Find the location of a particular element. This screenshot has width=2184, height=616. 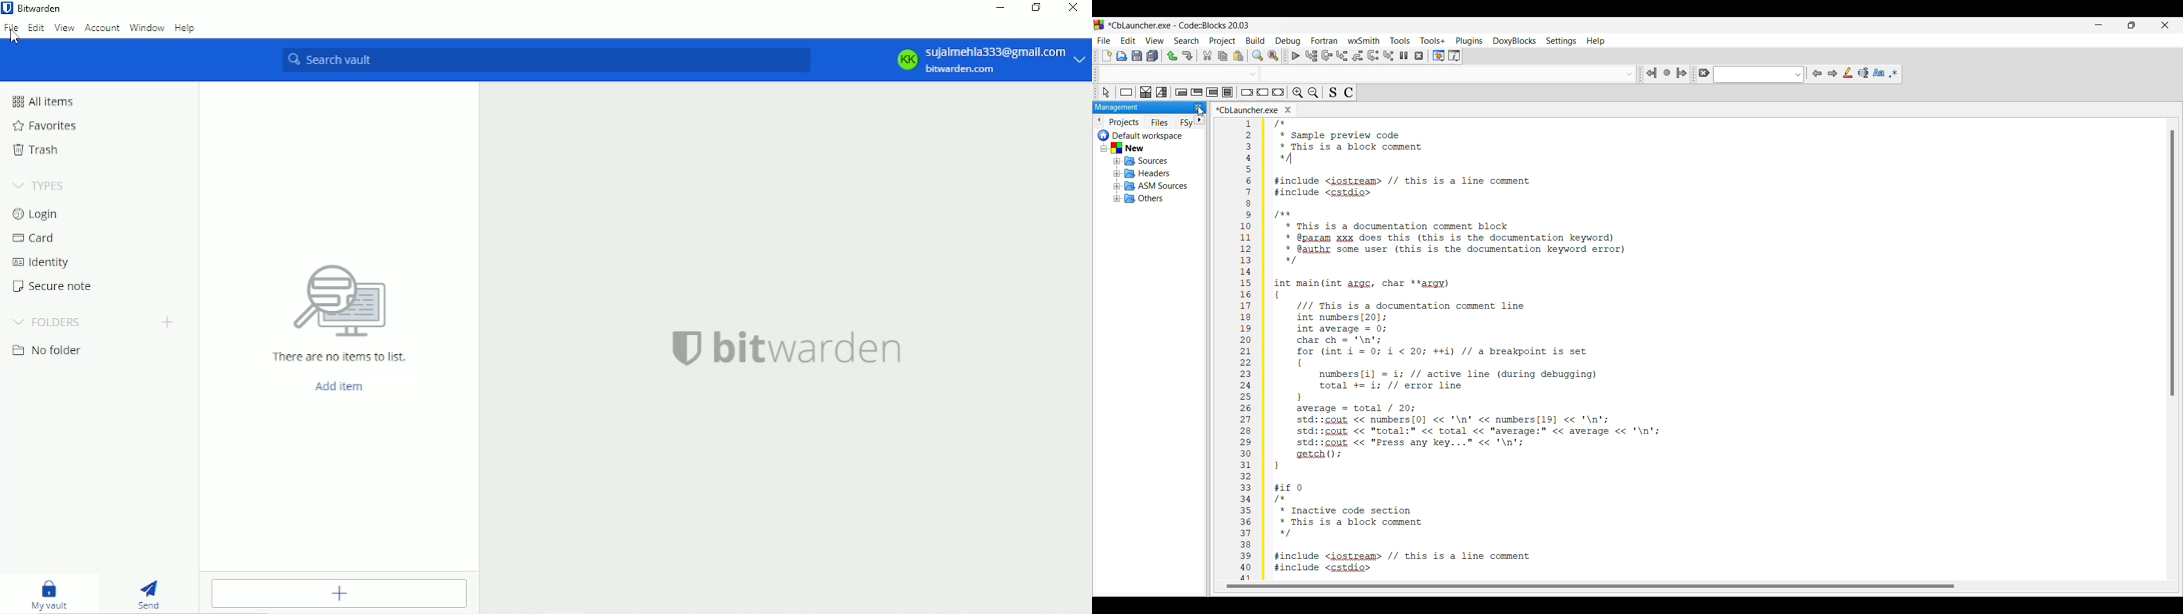

Tools+ menu is located at coordinates (1433, 41).